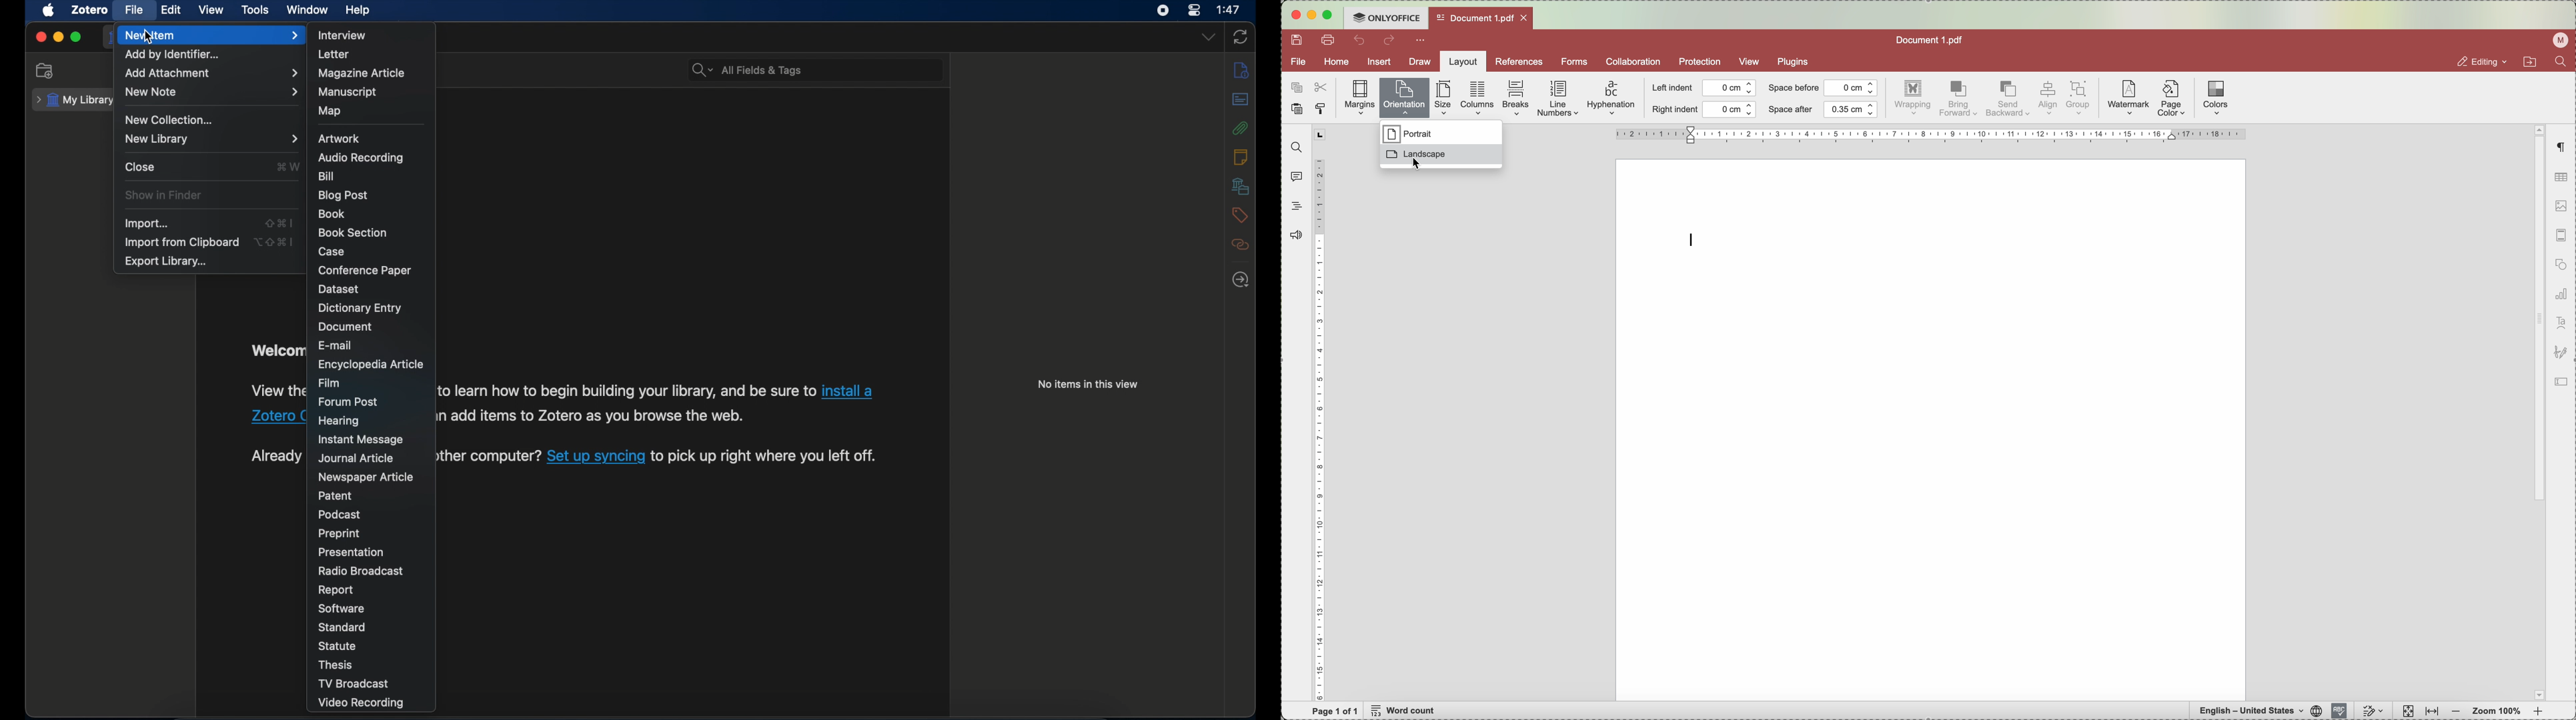 Image resolution: width=2576 pixels, height=728 pixels. I want to click on shape settings, so click(2559, 266).